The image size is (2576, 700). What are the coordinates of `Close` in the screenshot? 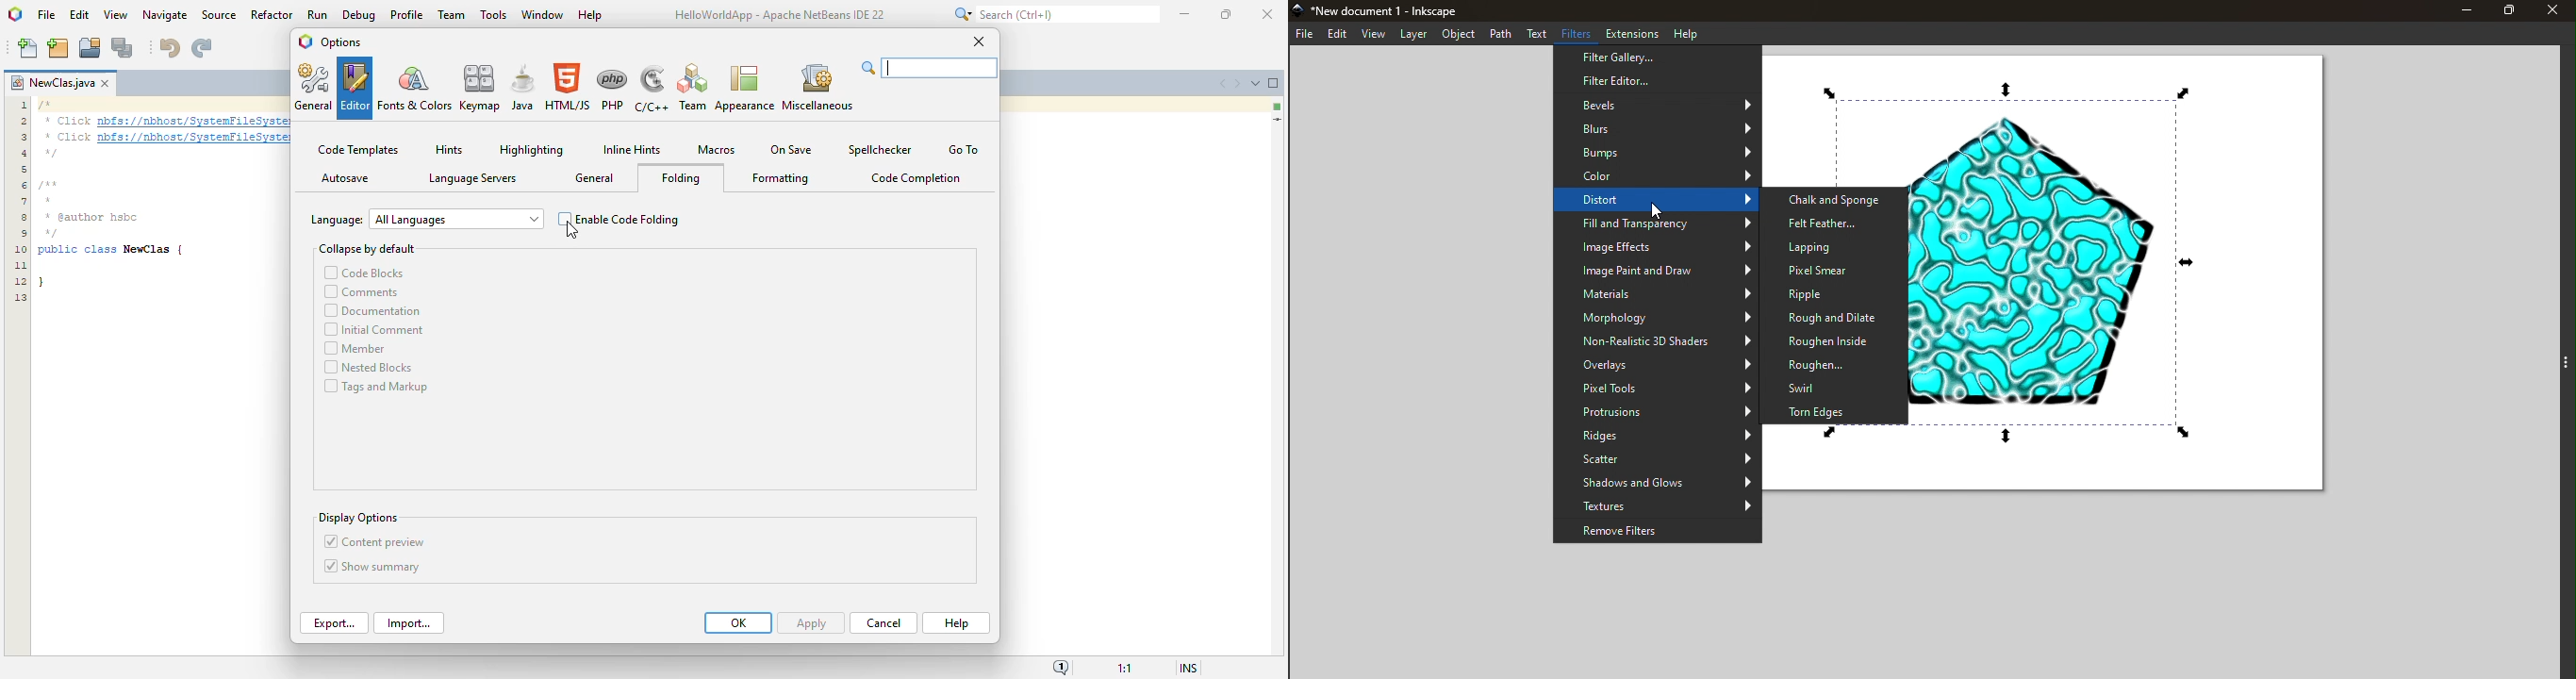 It's located at (2556, 10).